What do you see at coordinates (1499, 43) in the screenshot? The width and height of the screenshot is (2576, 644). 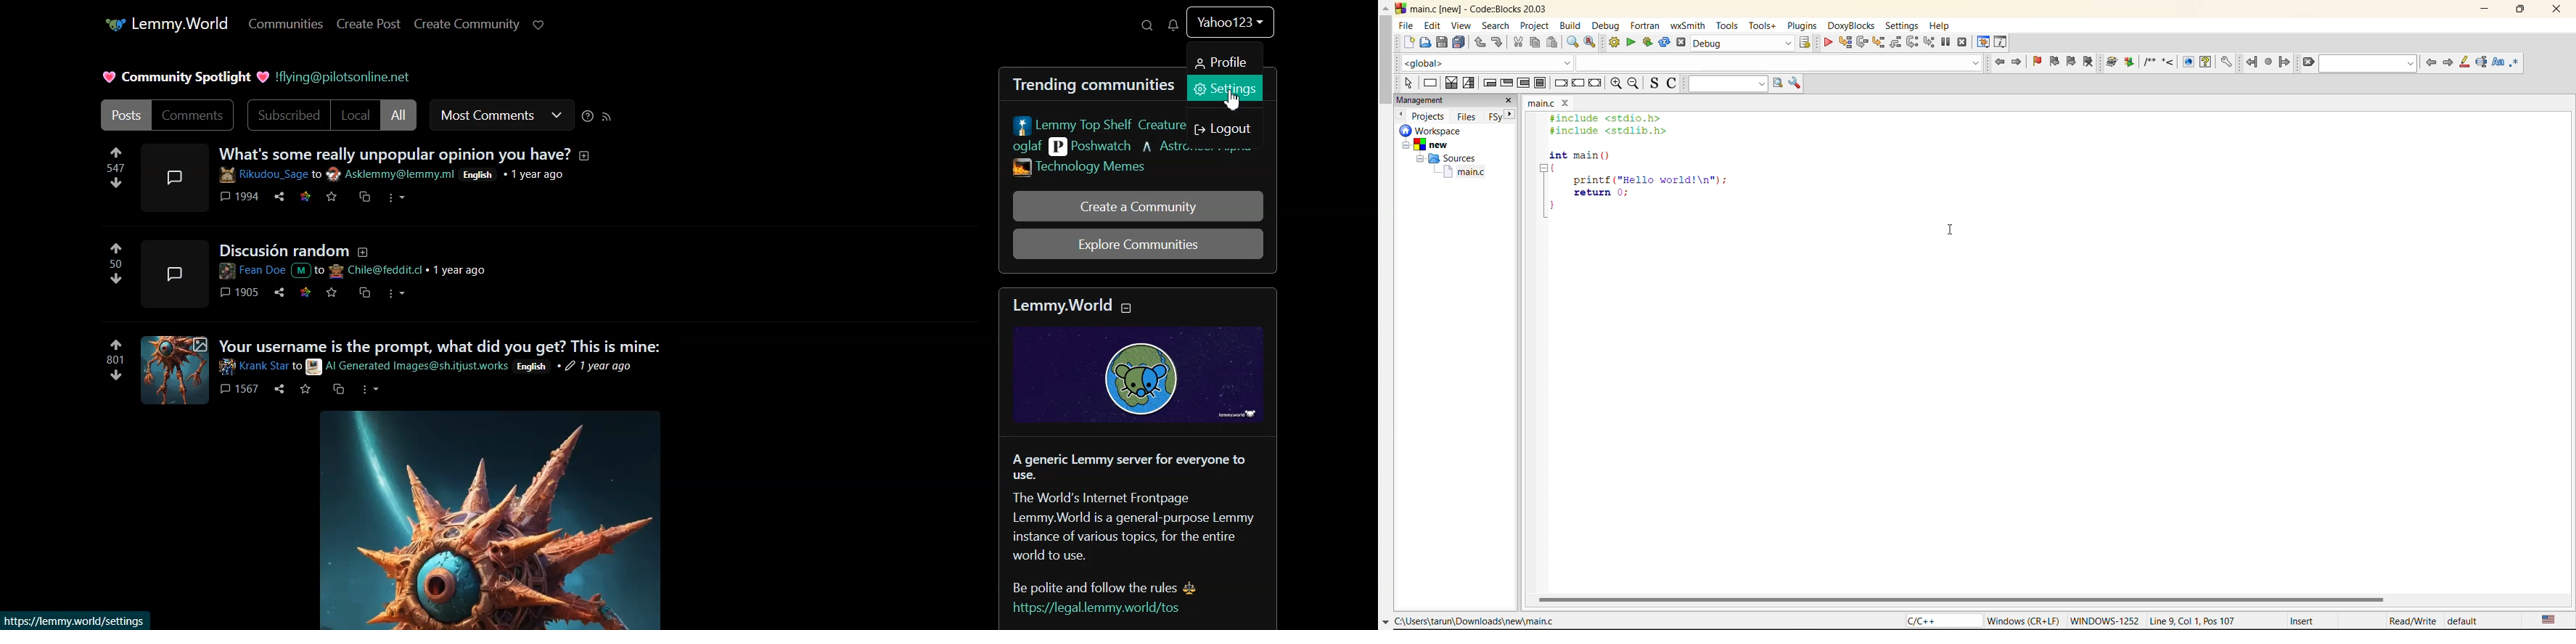 I see `redo` at bounding box center [1499, 43].